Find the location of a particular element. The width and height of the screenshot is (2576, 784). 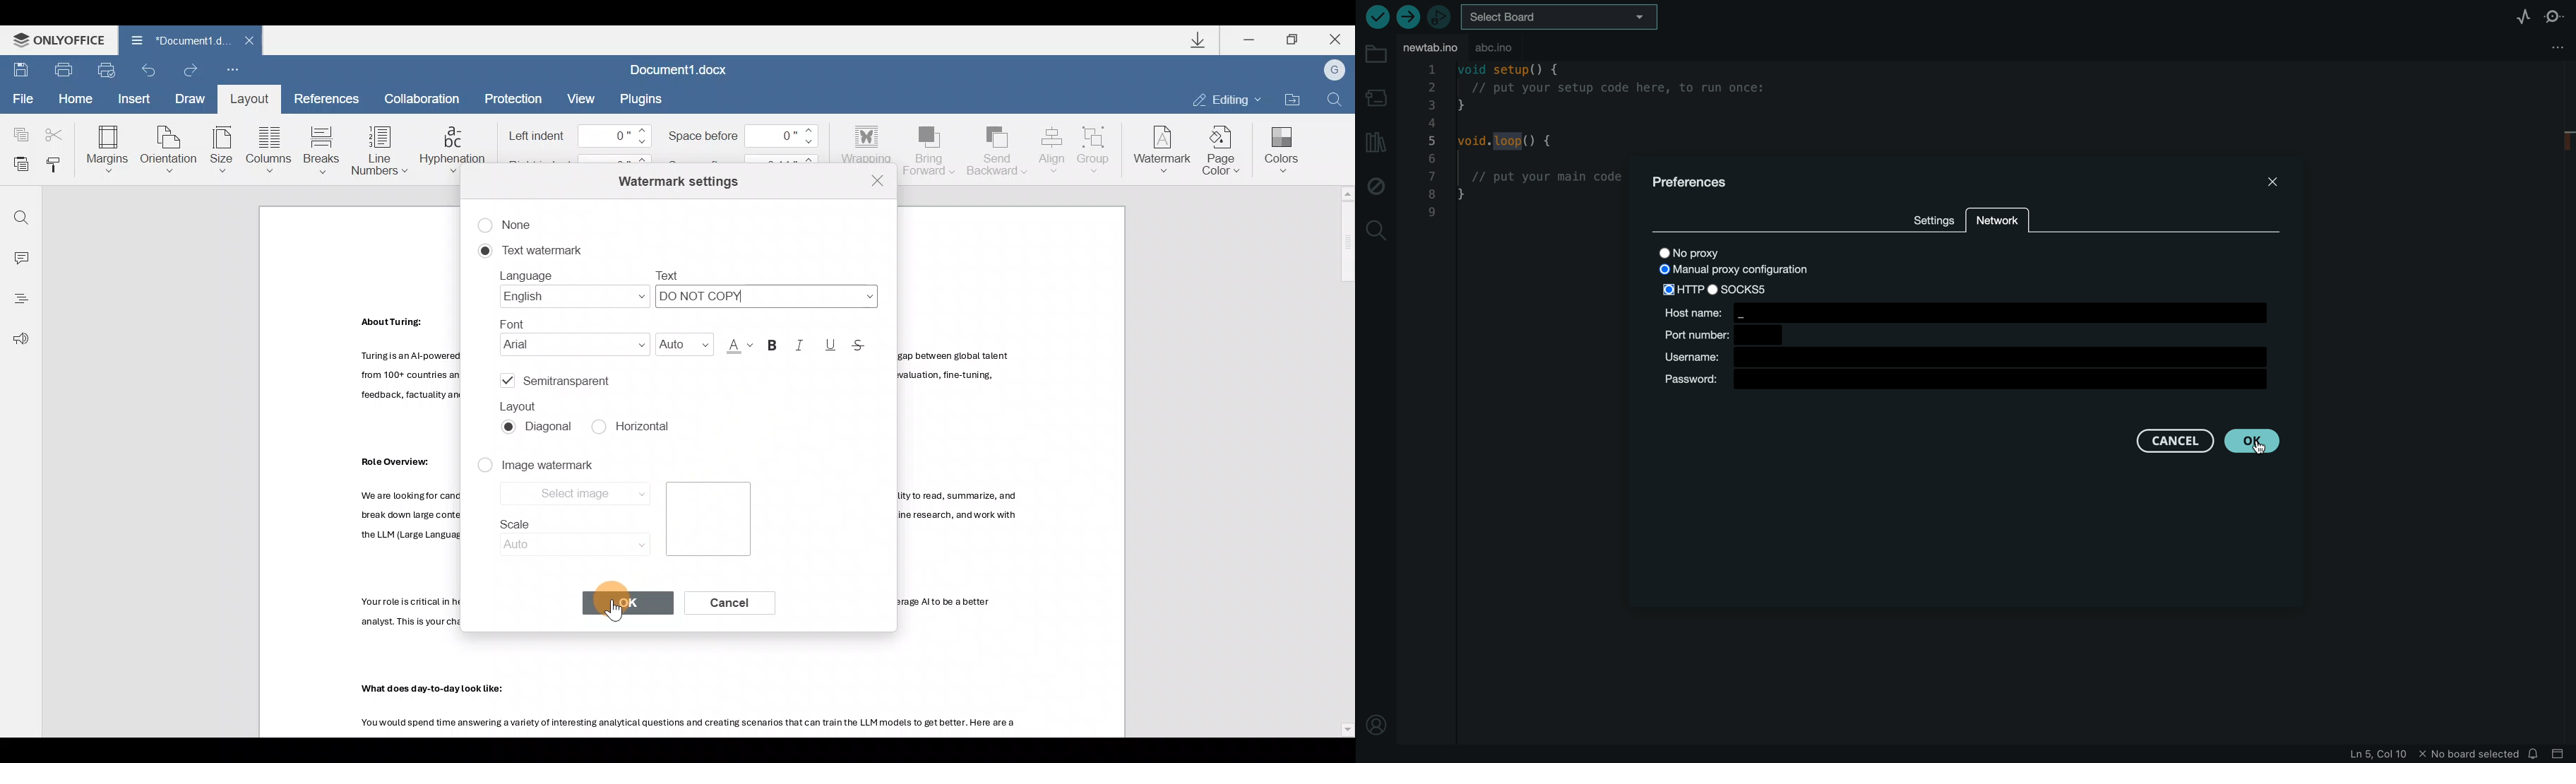

Find is located at coordinates (1335, 97).